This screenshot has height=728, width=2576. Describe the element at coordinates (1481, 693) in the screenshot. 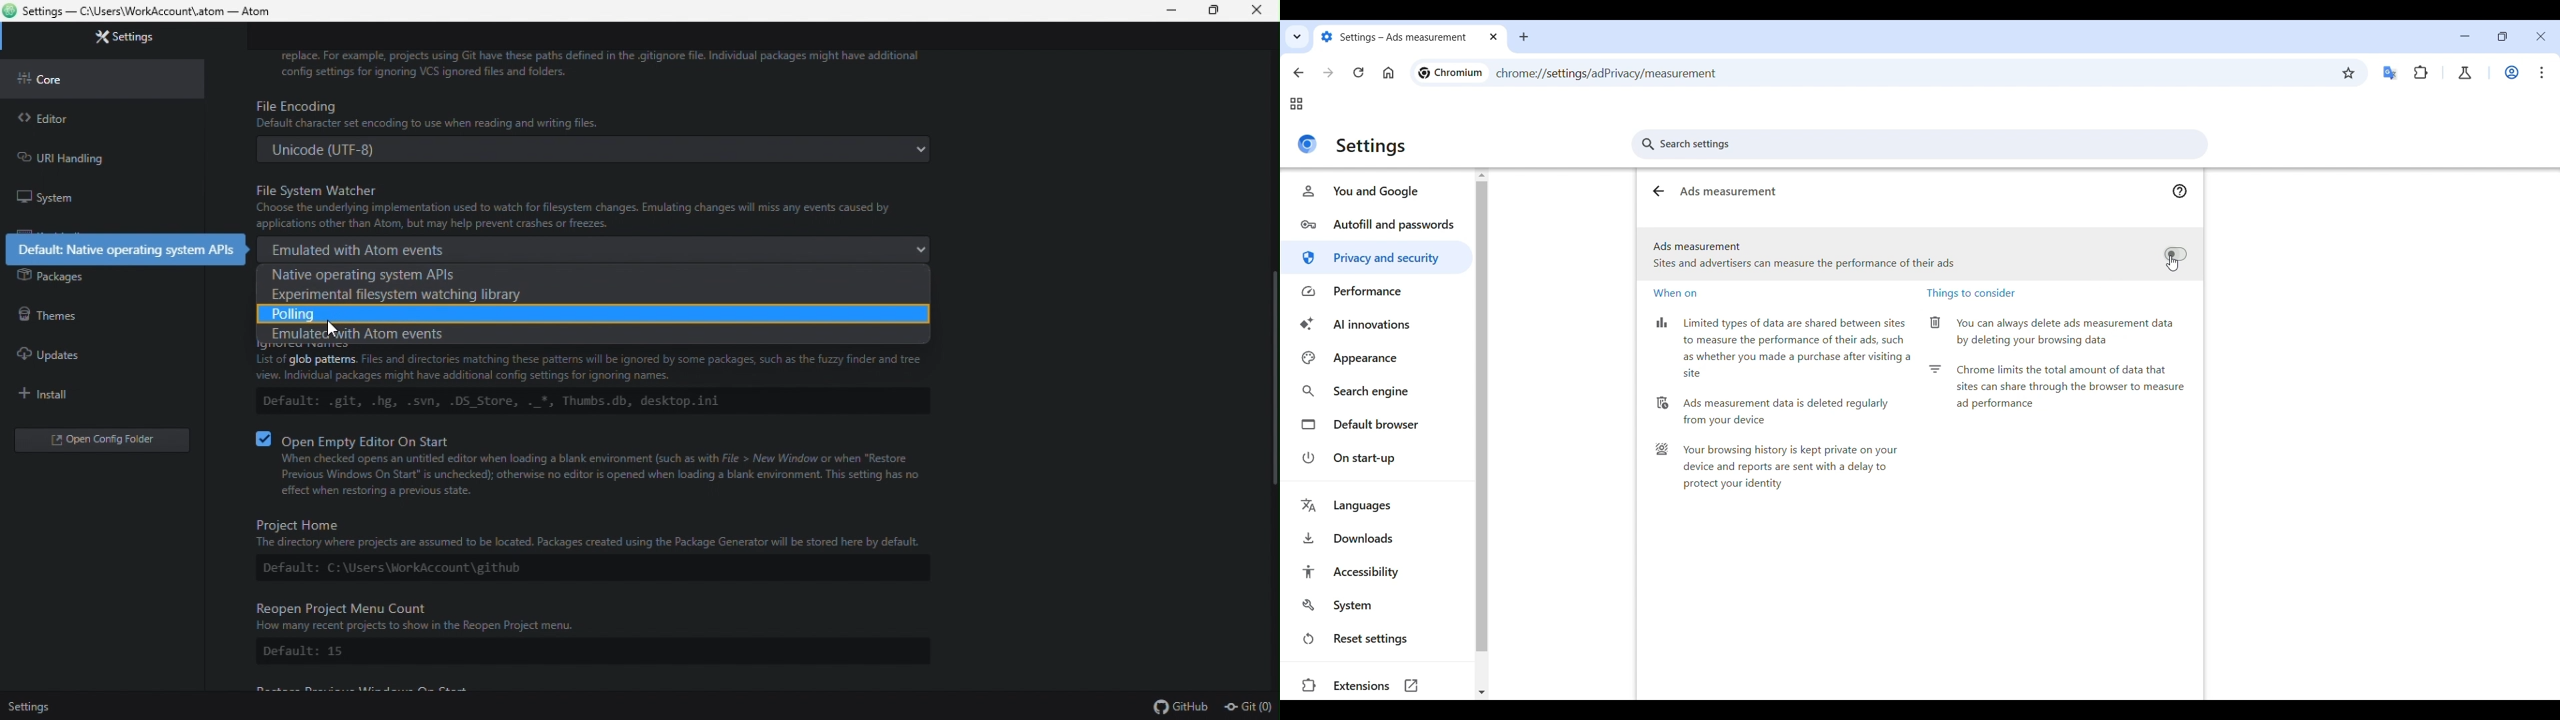

I see `Quick slide to bottom` at that location.